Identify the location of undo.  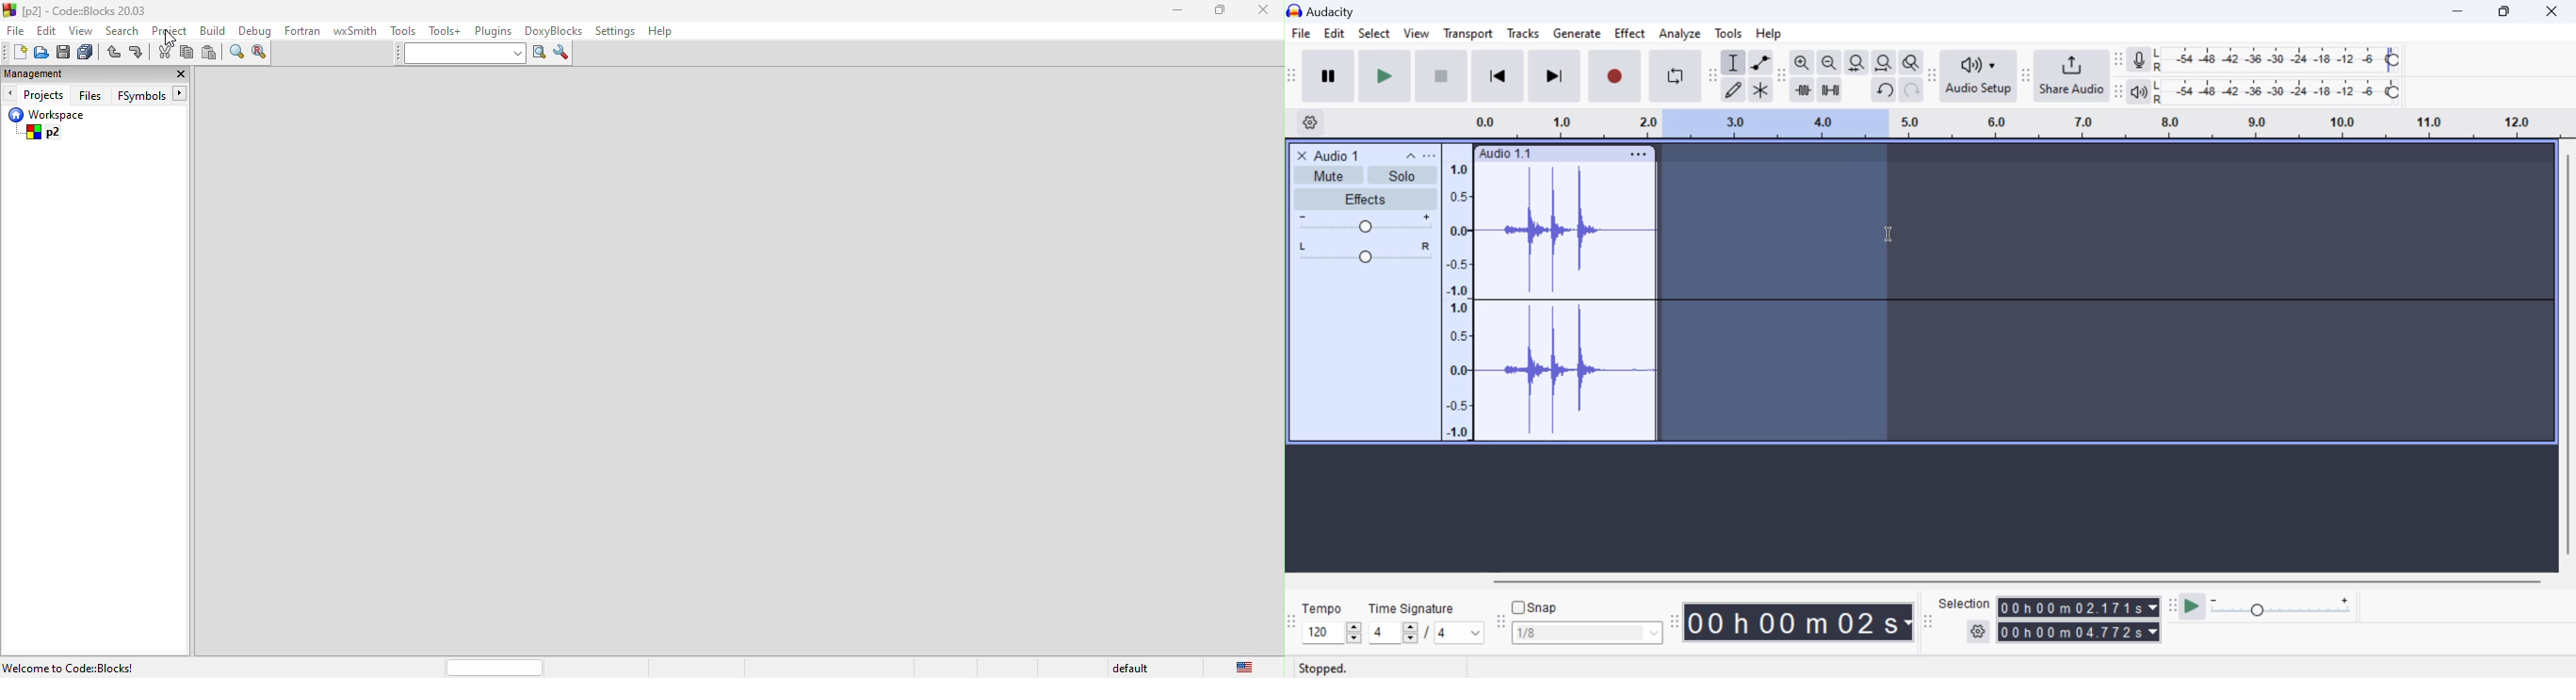
(113, 54).